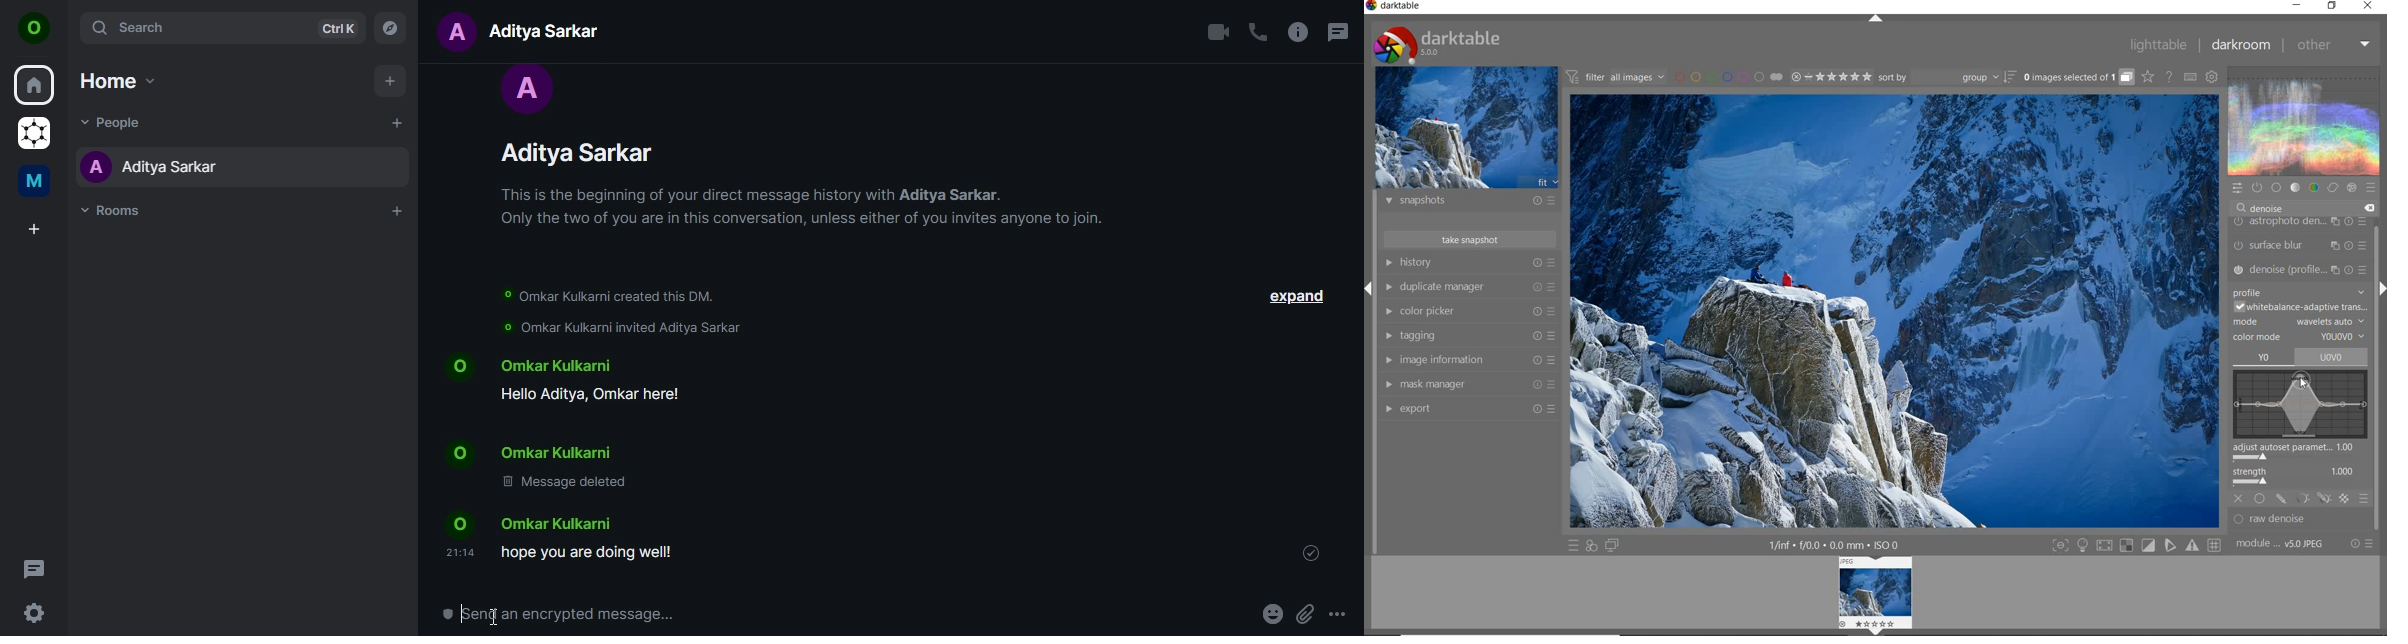 This screenshot has height=644, width=2408. What do you see at coordinates (1877, 595) in the screenshot?
I see `IMAGE` at bounding box center [1877, 595].